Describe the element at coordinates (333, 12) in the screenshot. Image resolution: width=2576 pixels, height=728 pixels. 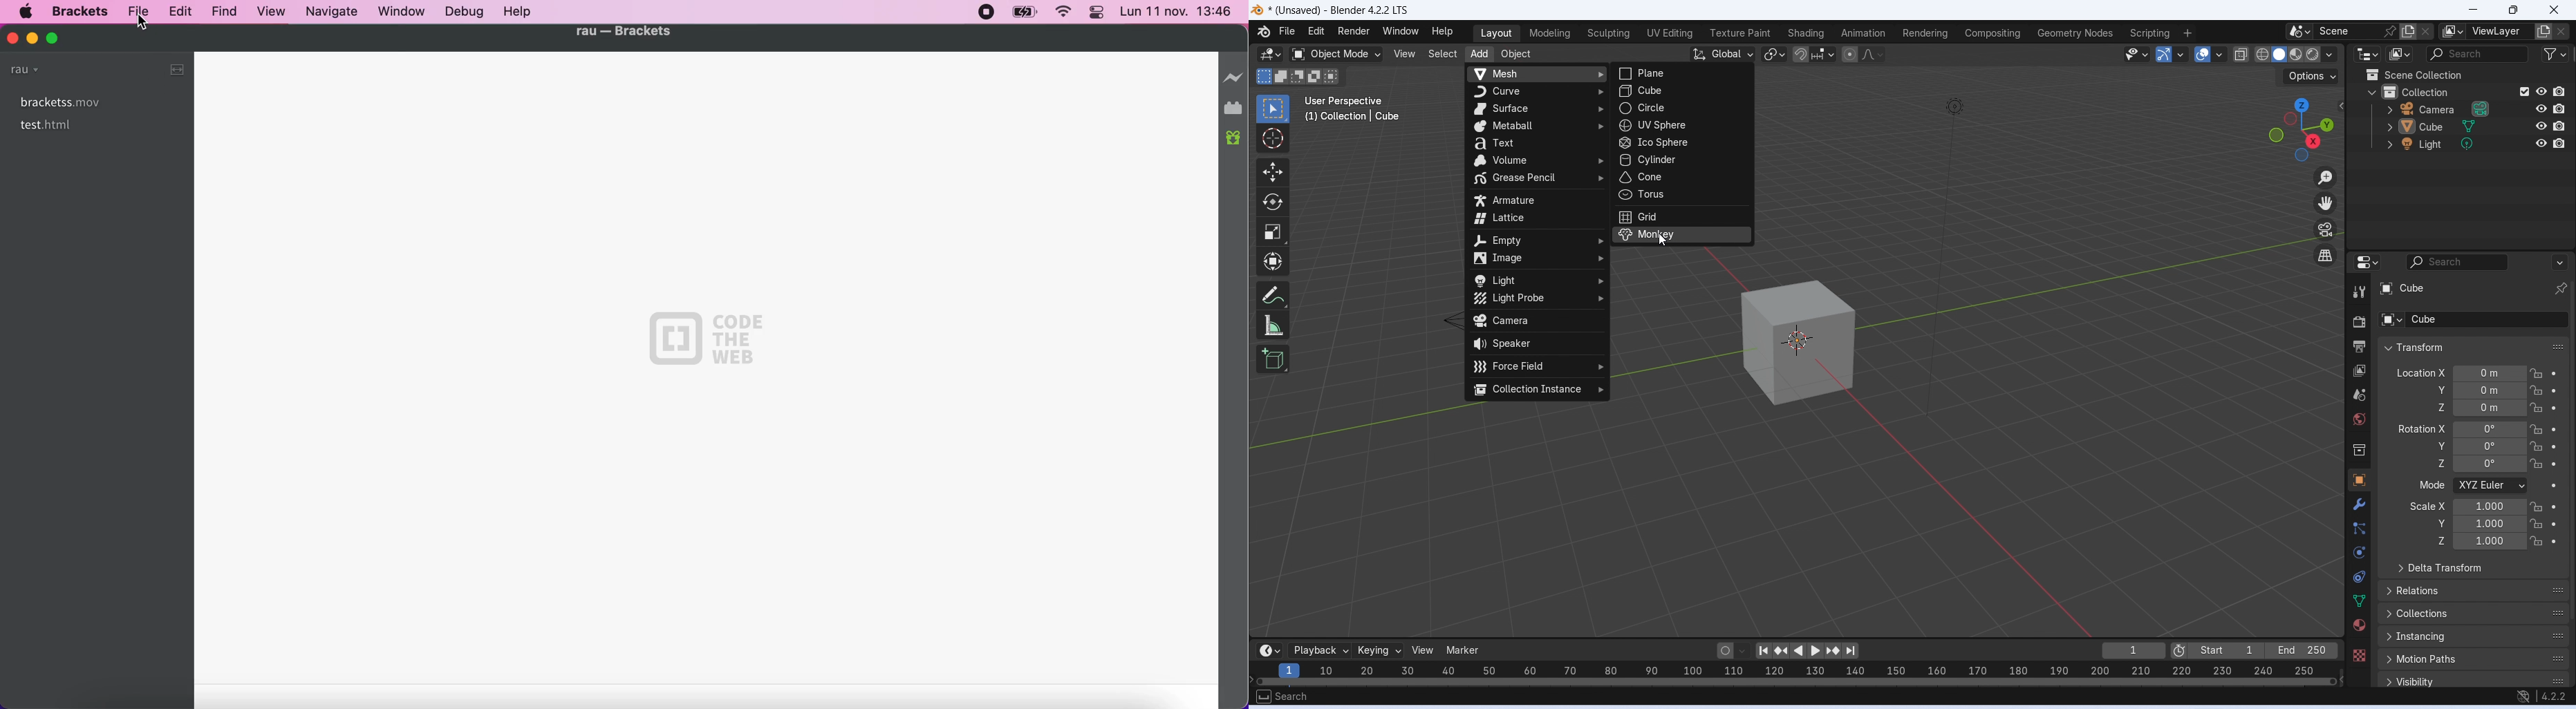
I see `navigate` at that location.